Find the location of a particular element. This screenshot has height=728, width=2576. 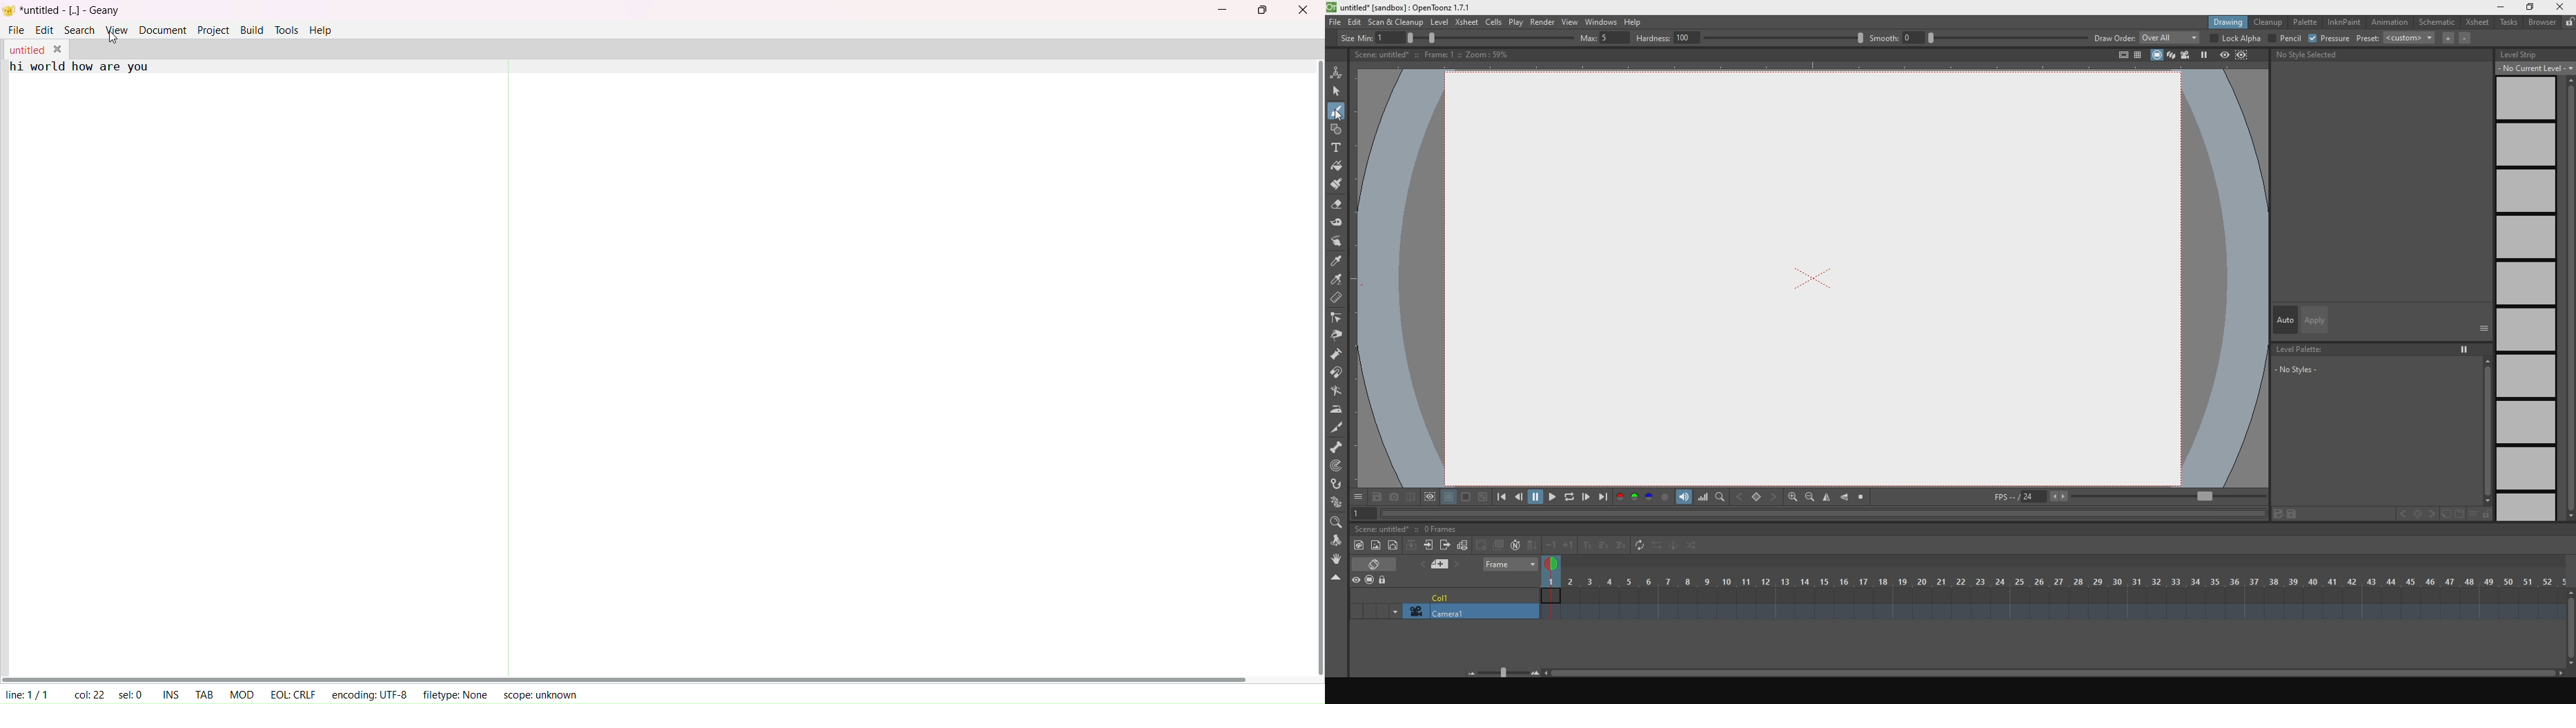

layers is located at coordinates (2170, 56).